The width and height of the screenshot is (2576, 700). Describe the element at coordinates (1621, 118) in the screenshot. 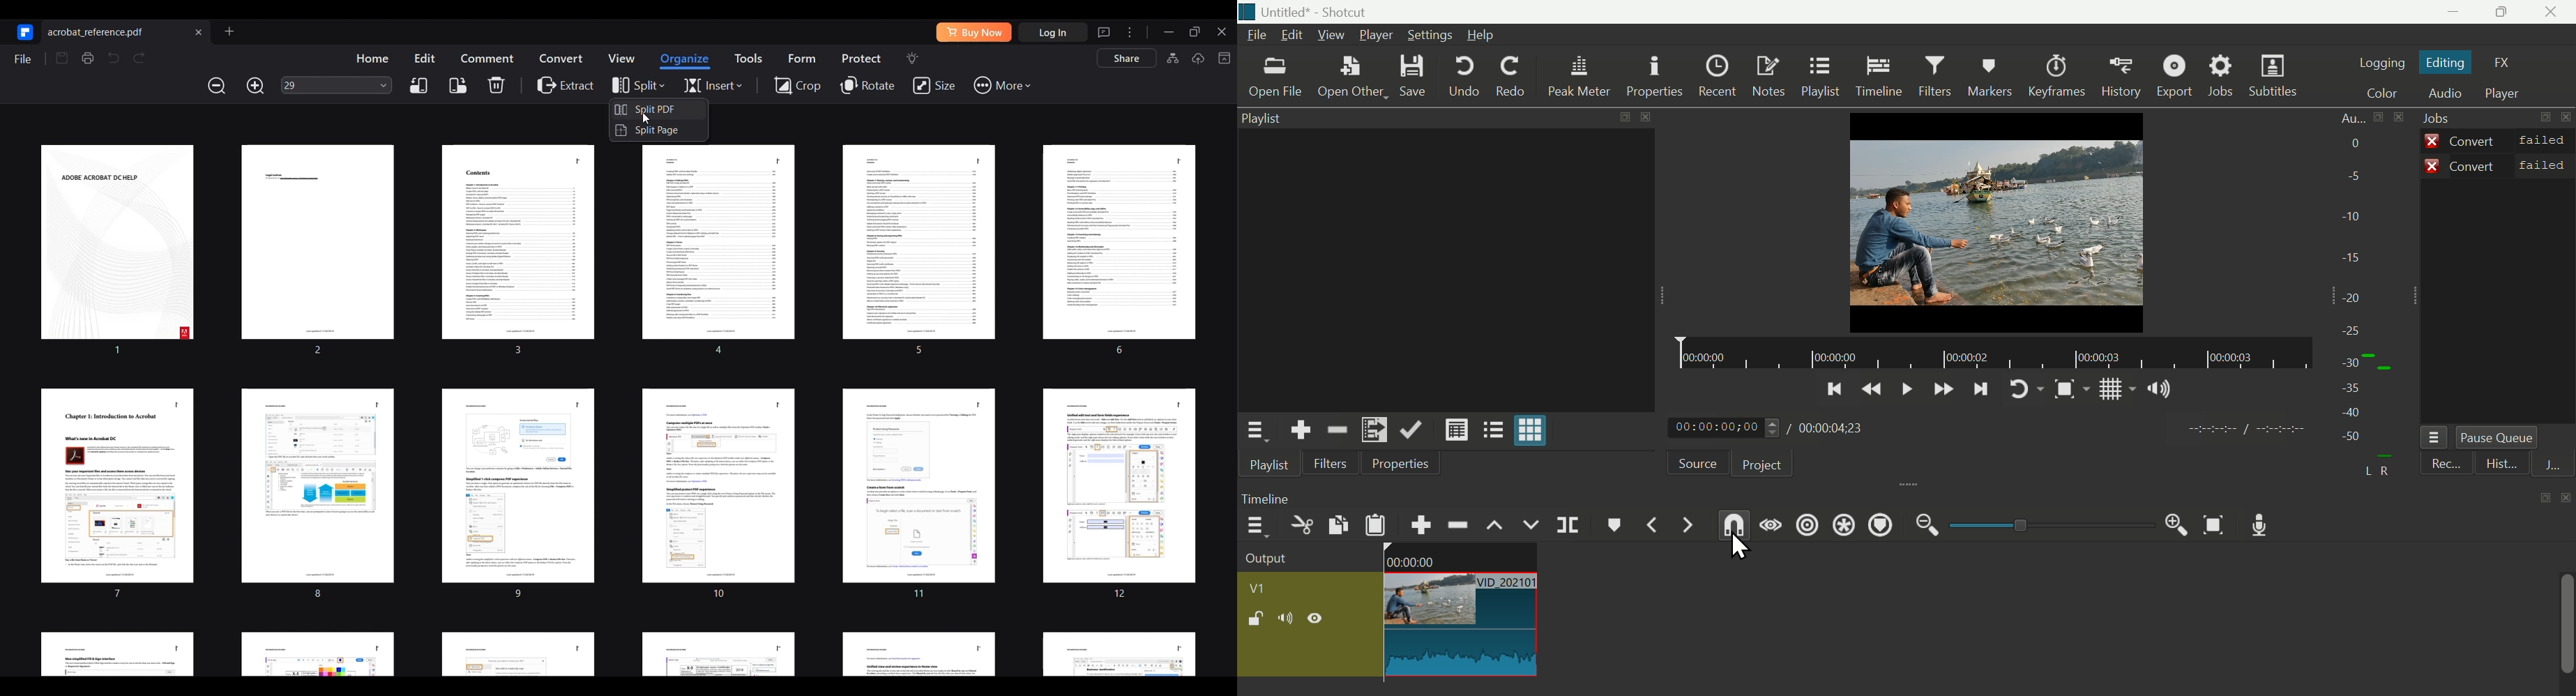

I see `restore` at that location.